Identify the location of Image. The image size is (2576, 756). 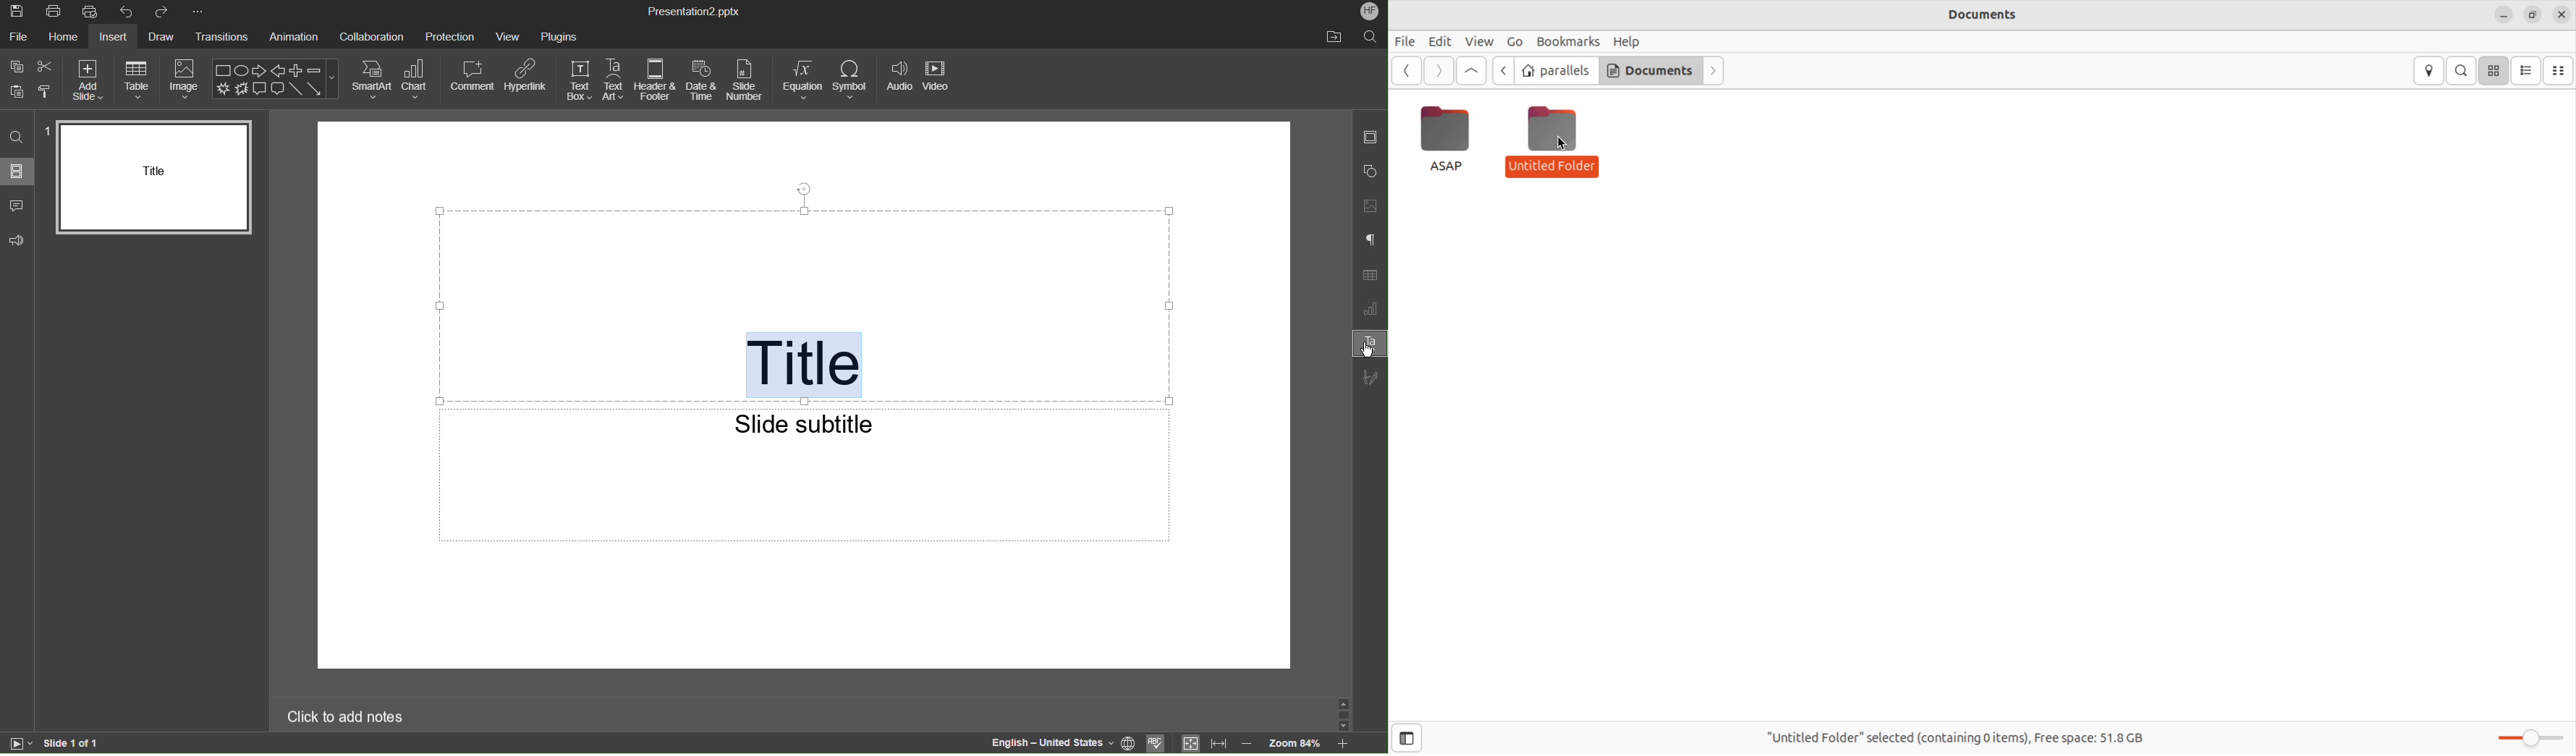
(185, 80).